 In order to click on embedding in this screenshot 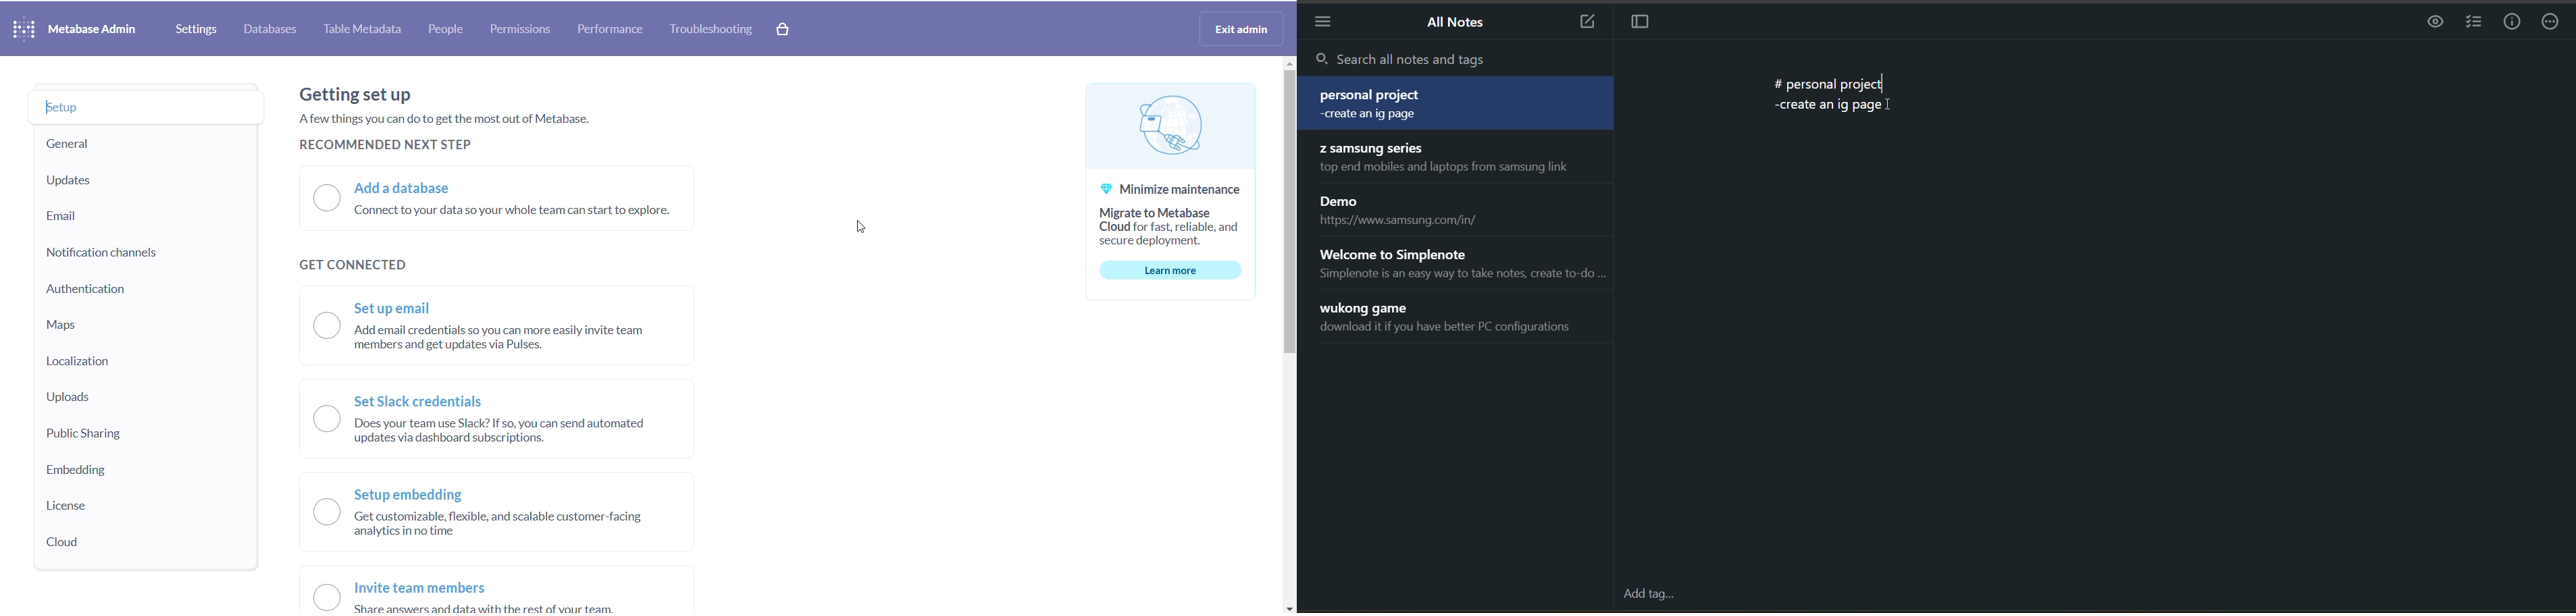, I will do `click(78, 469)`.